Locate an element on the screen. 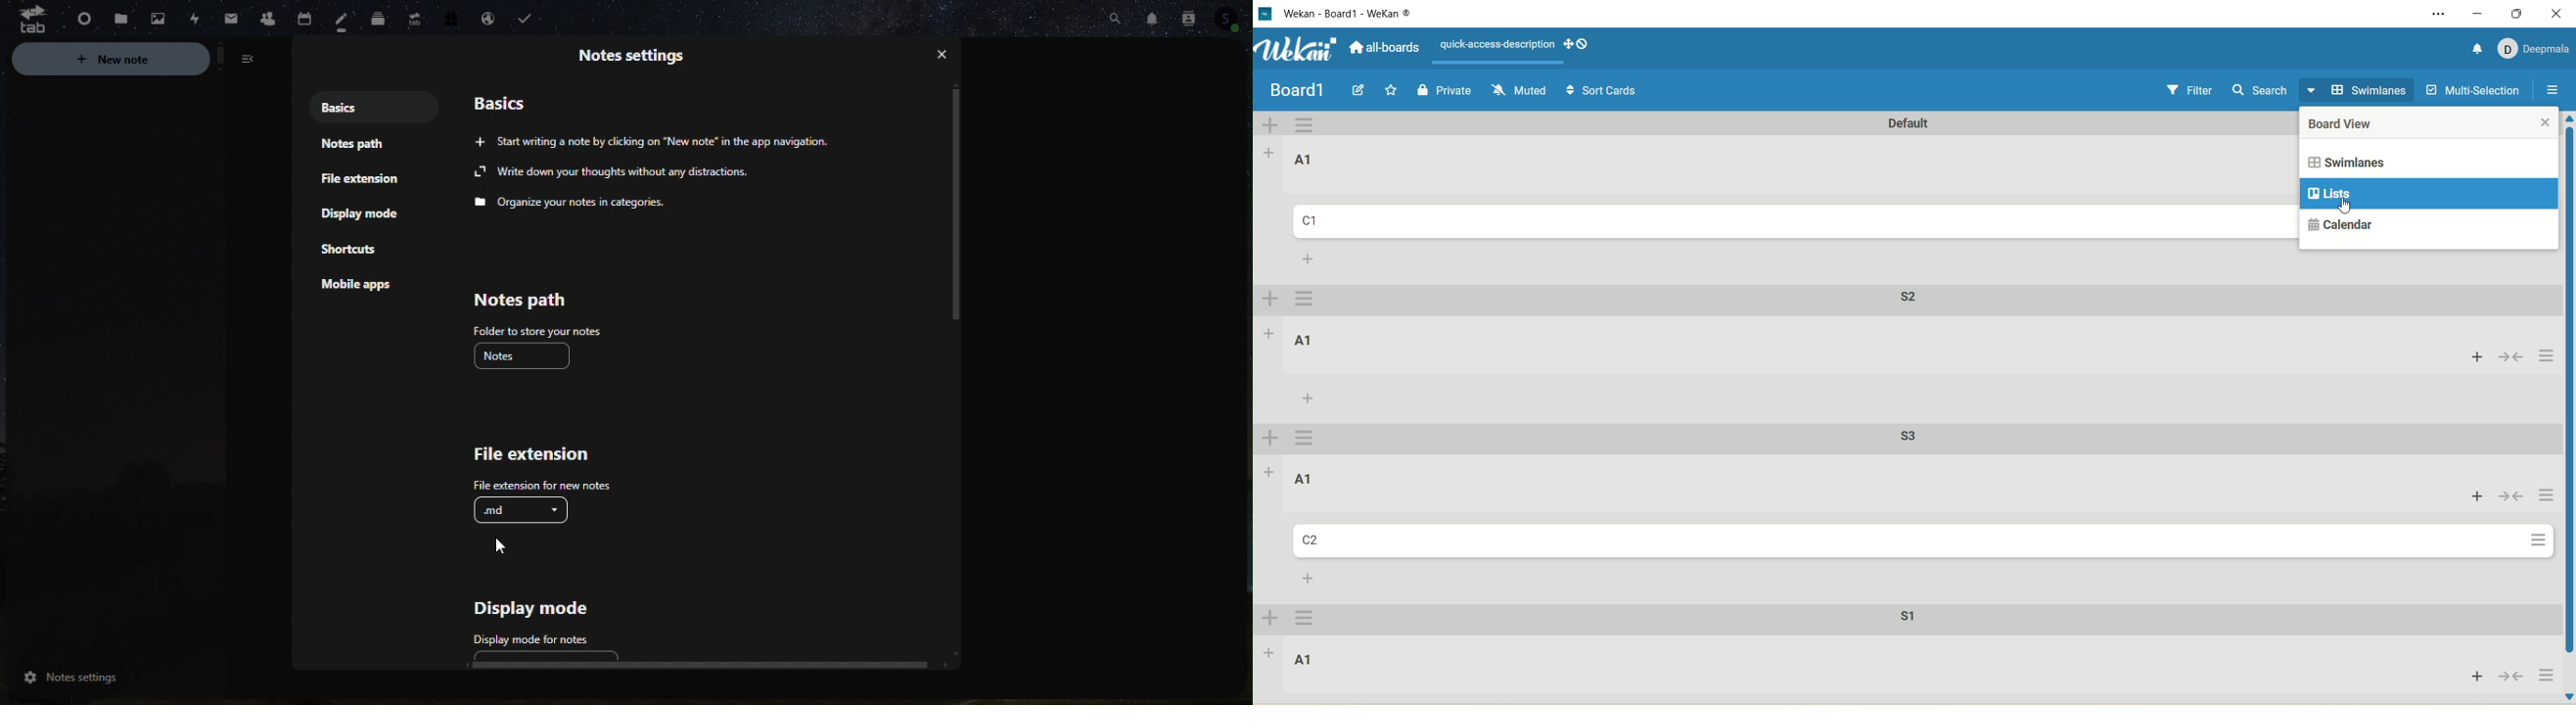 The height and width of the screenshot is (728, 2576). folder to show notes is located at coordinates (537, 331).